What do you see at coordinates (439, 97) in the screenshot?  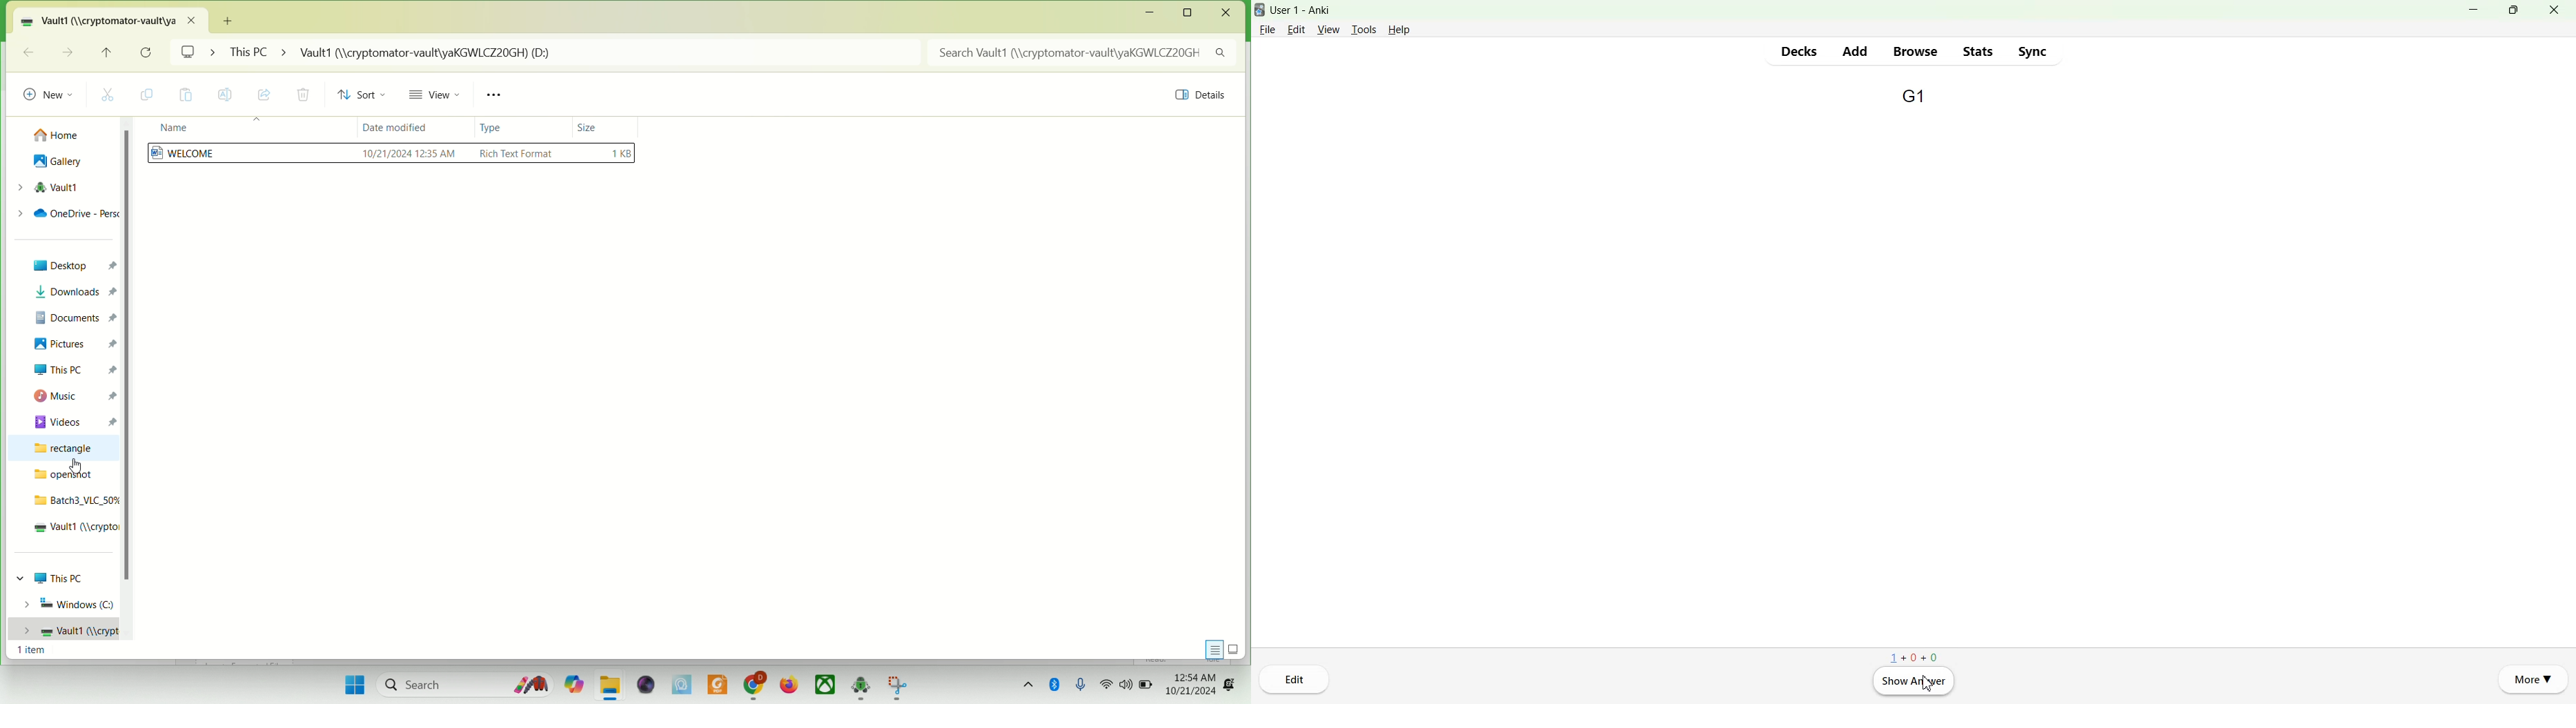 I see `view` at bounding box center [439, 97].